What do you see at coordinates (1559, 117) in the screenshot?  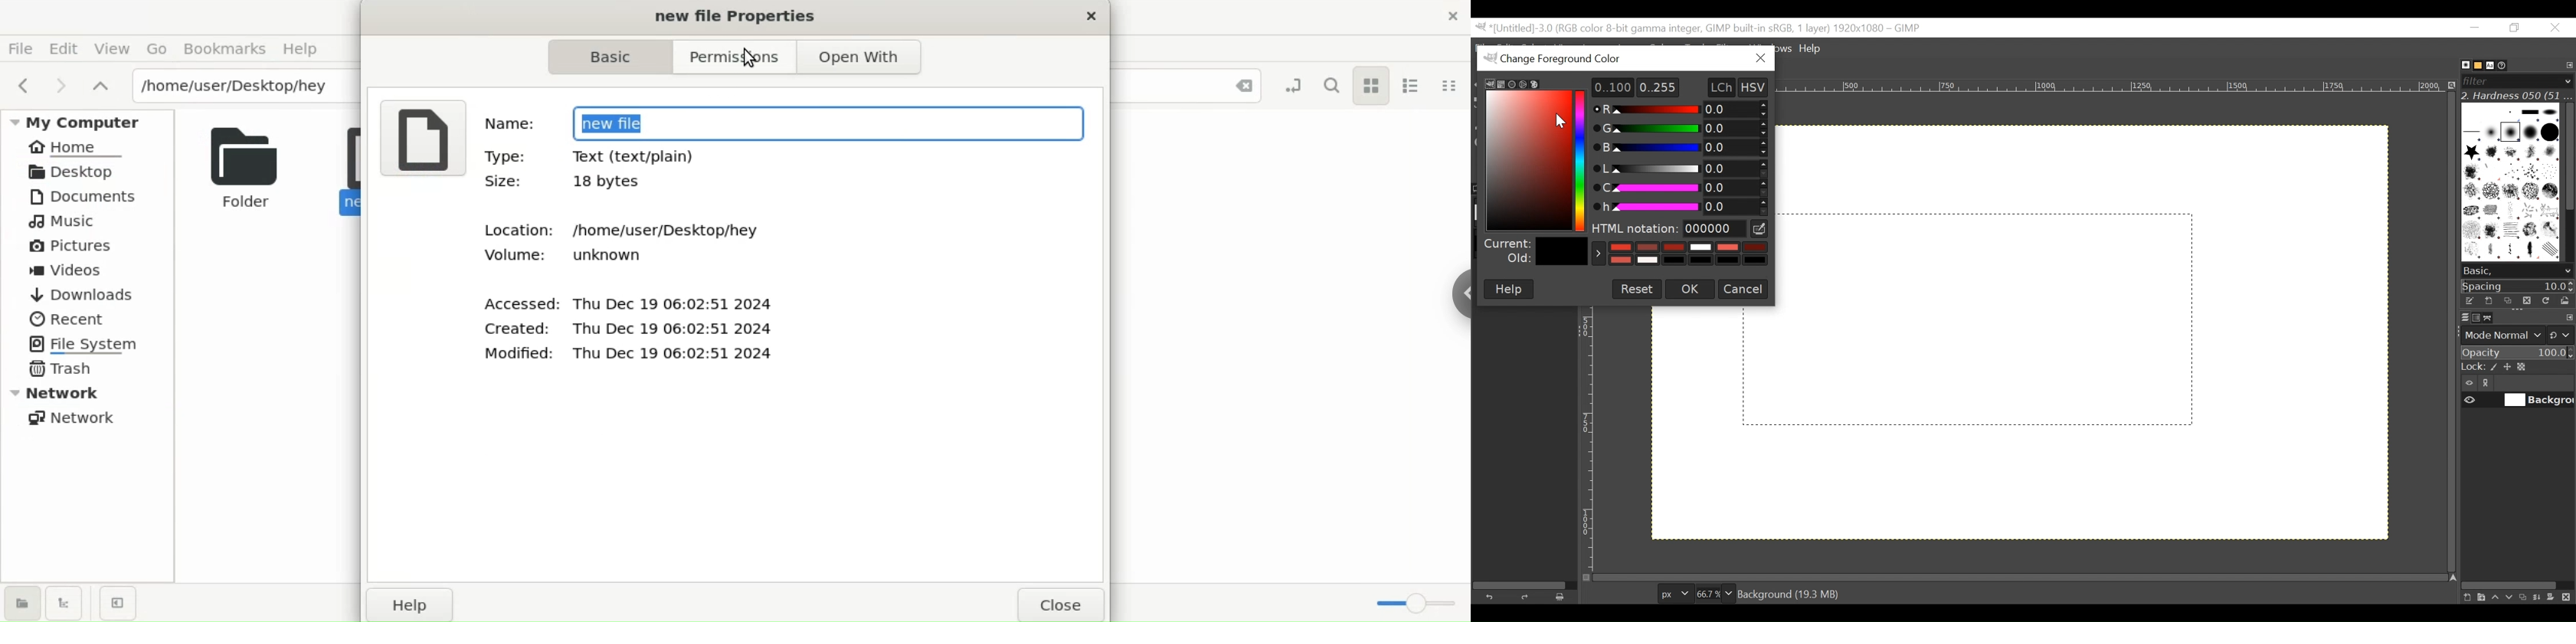 I see `Cursor` at bounding box center [1559, 117].